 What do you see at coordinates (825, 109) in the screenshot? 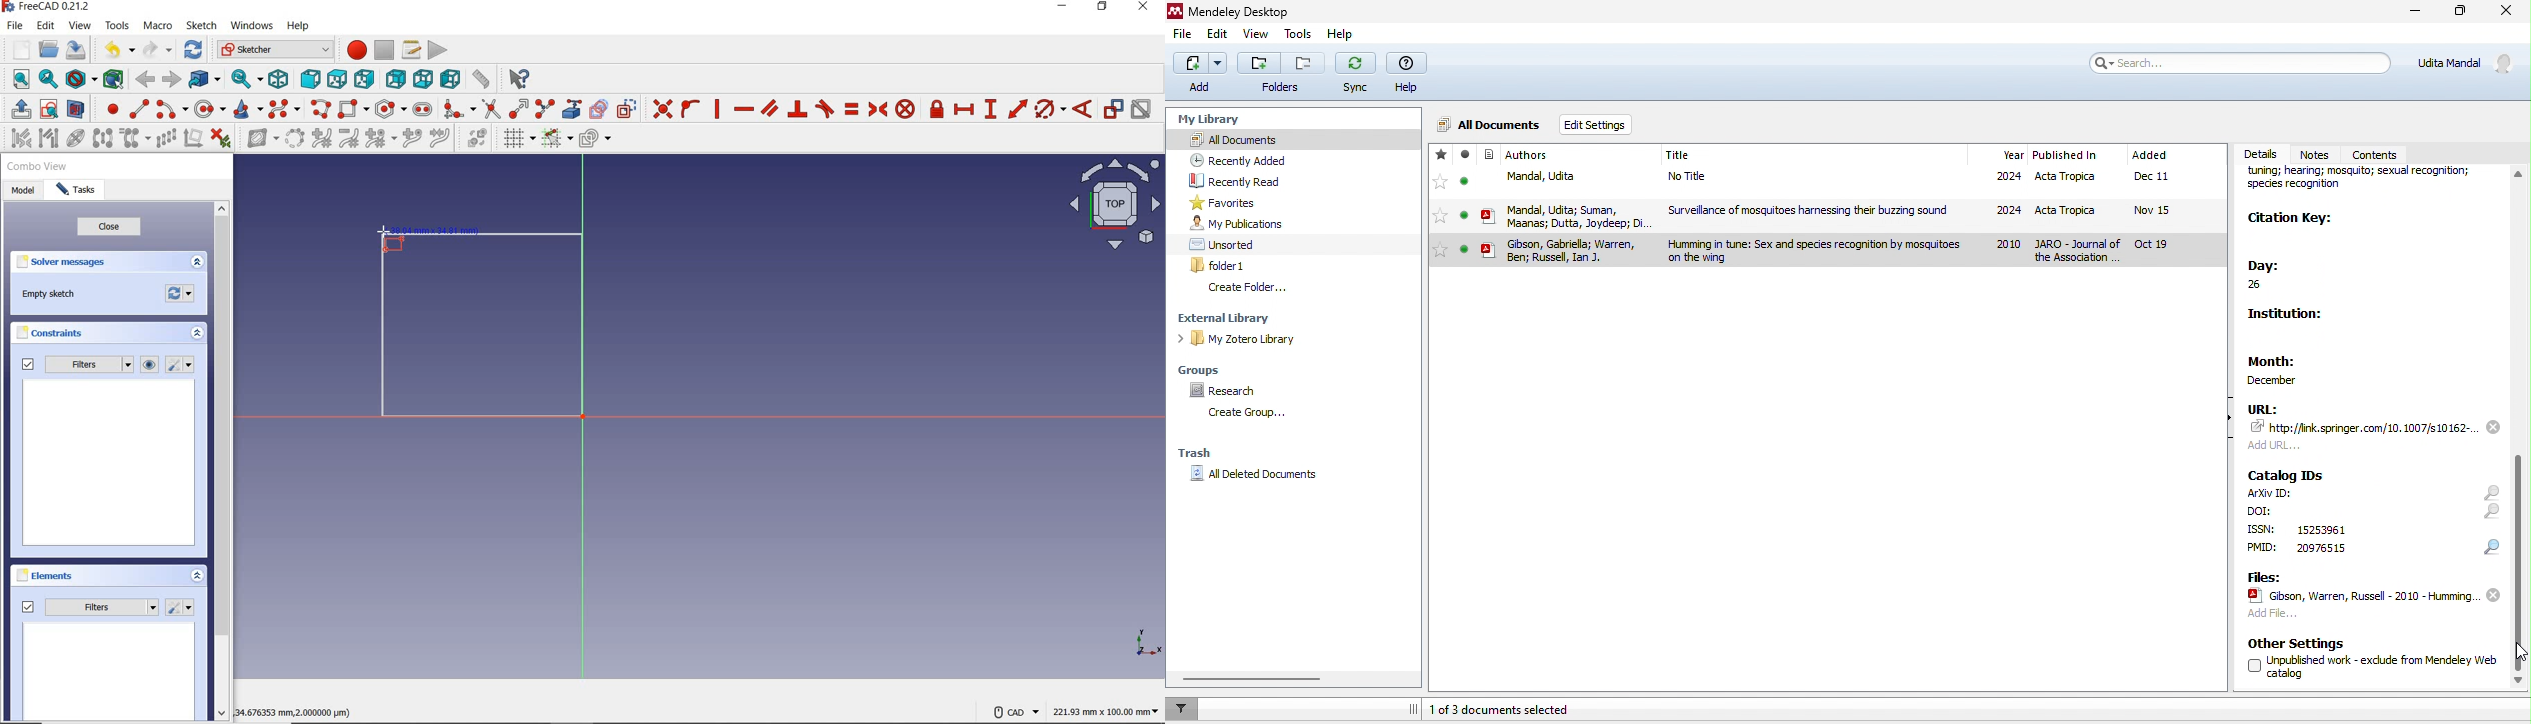
I see `constrain tangent` at bounding box center [825, 109].